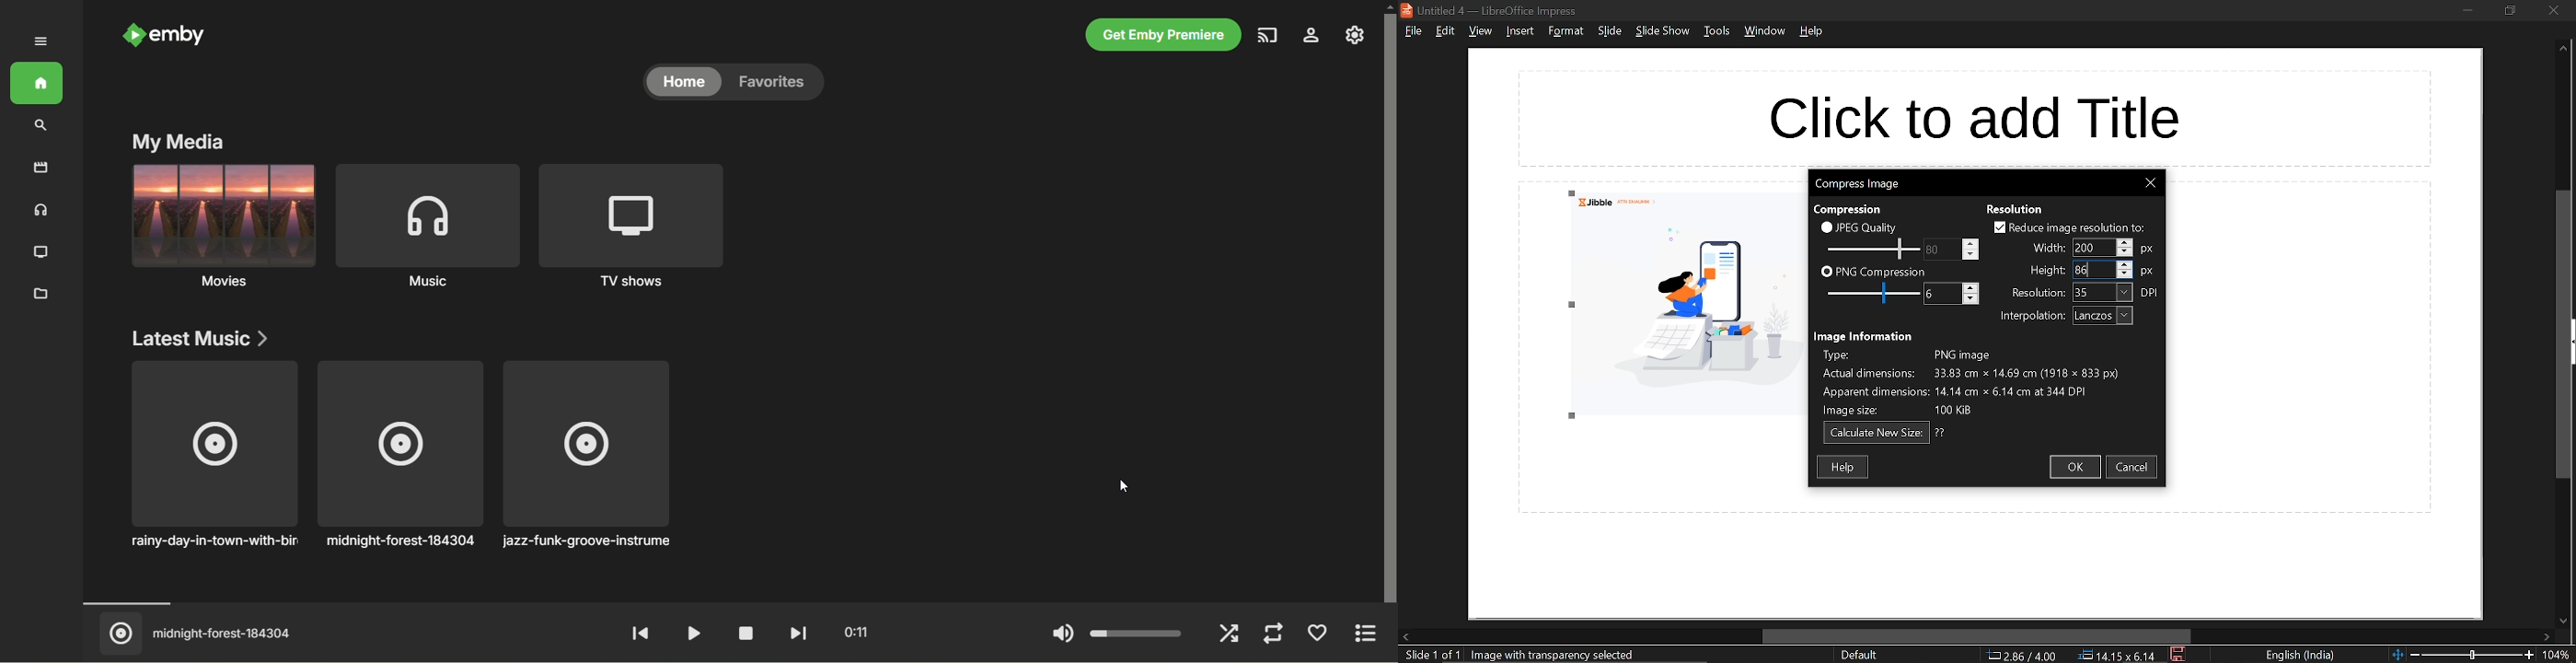 The image size is (2576, 672). Describe the element at coordinates (1716, 30) in the screenshot. I see `tools` at that location.